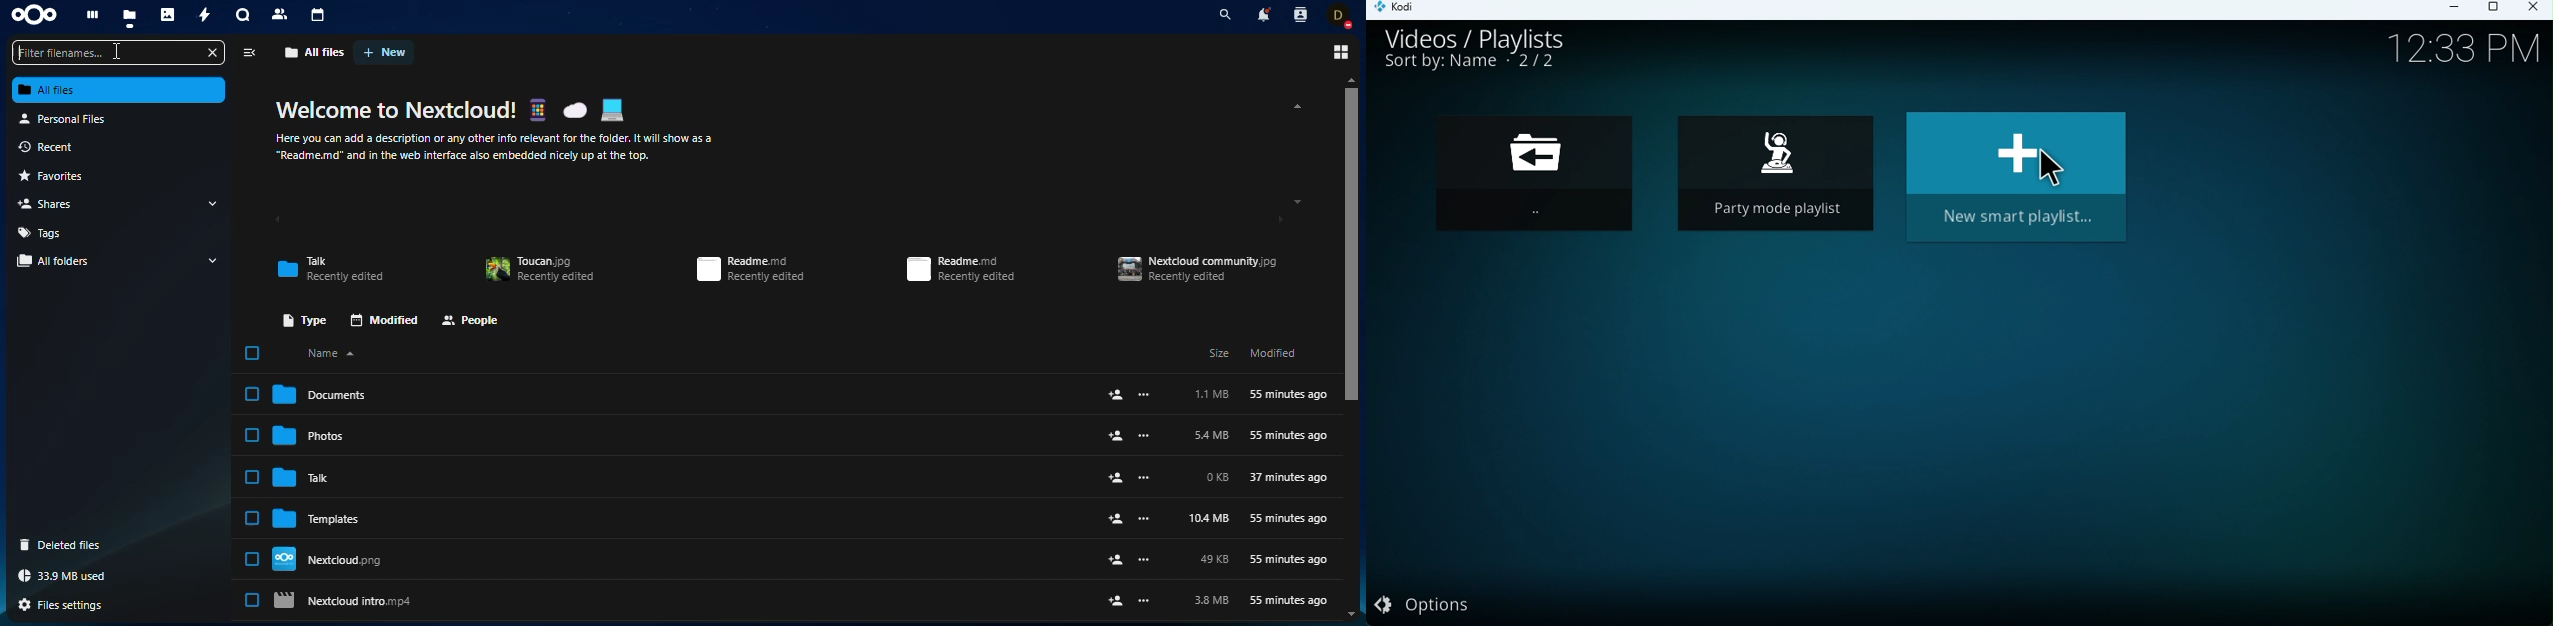 Image resolution: width=2576 pixels, height=644 pixels. I want to click on more, so click(1143, 560).